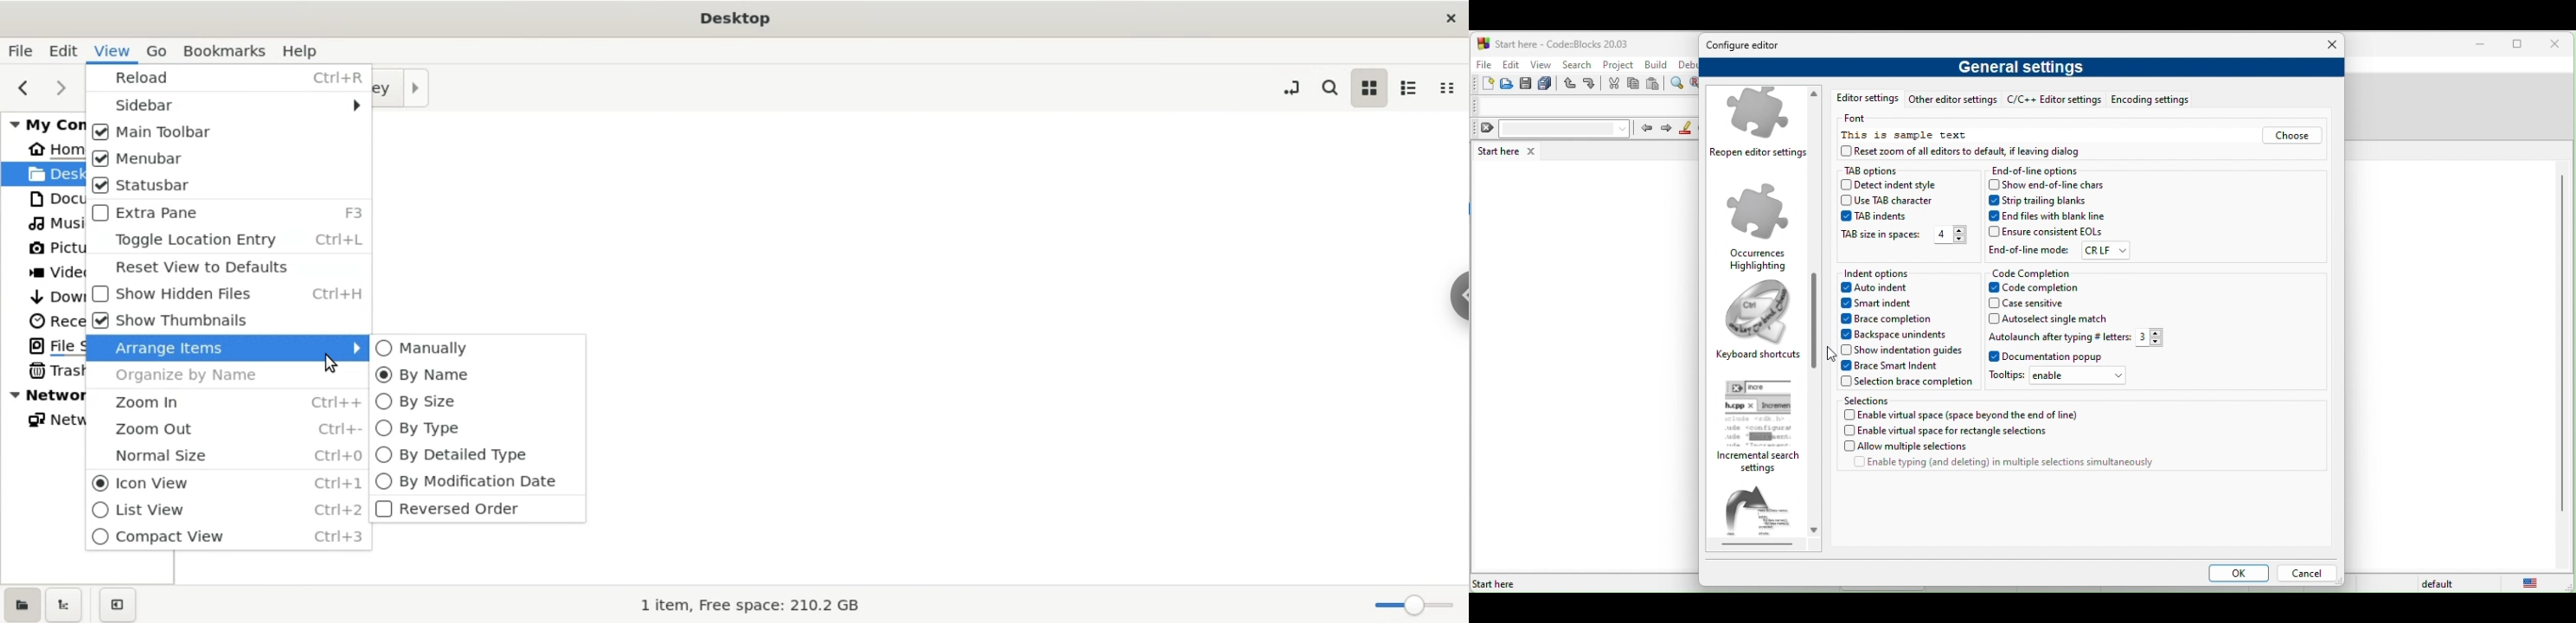 This screenshot has width=2576, height=644. Describe the element at coordinates (2328, 46) in the screenshot. I see `close` at that location.